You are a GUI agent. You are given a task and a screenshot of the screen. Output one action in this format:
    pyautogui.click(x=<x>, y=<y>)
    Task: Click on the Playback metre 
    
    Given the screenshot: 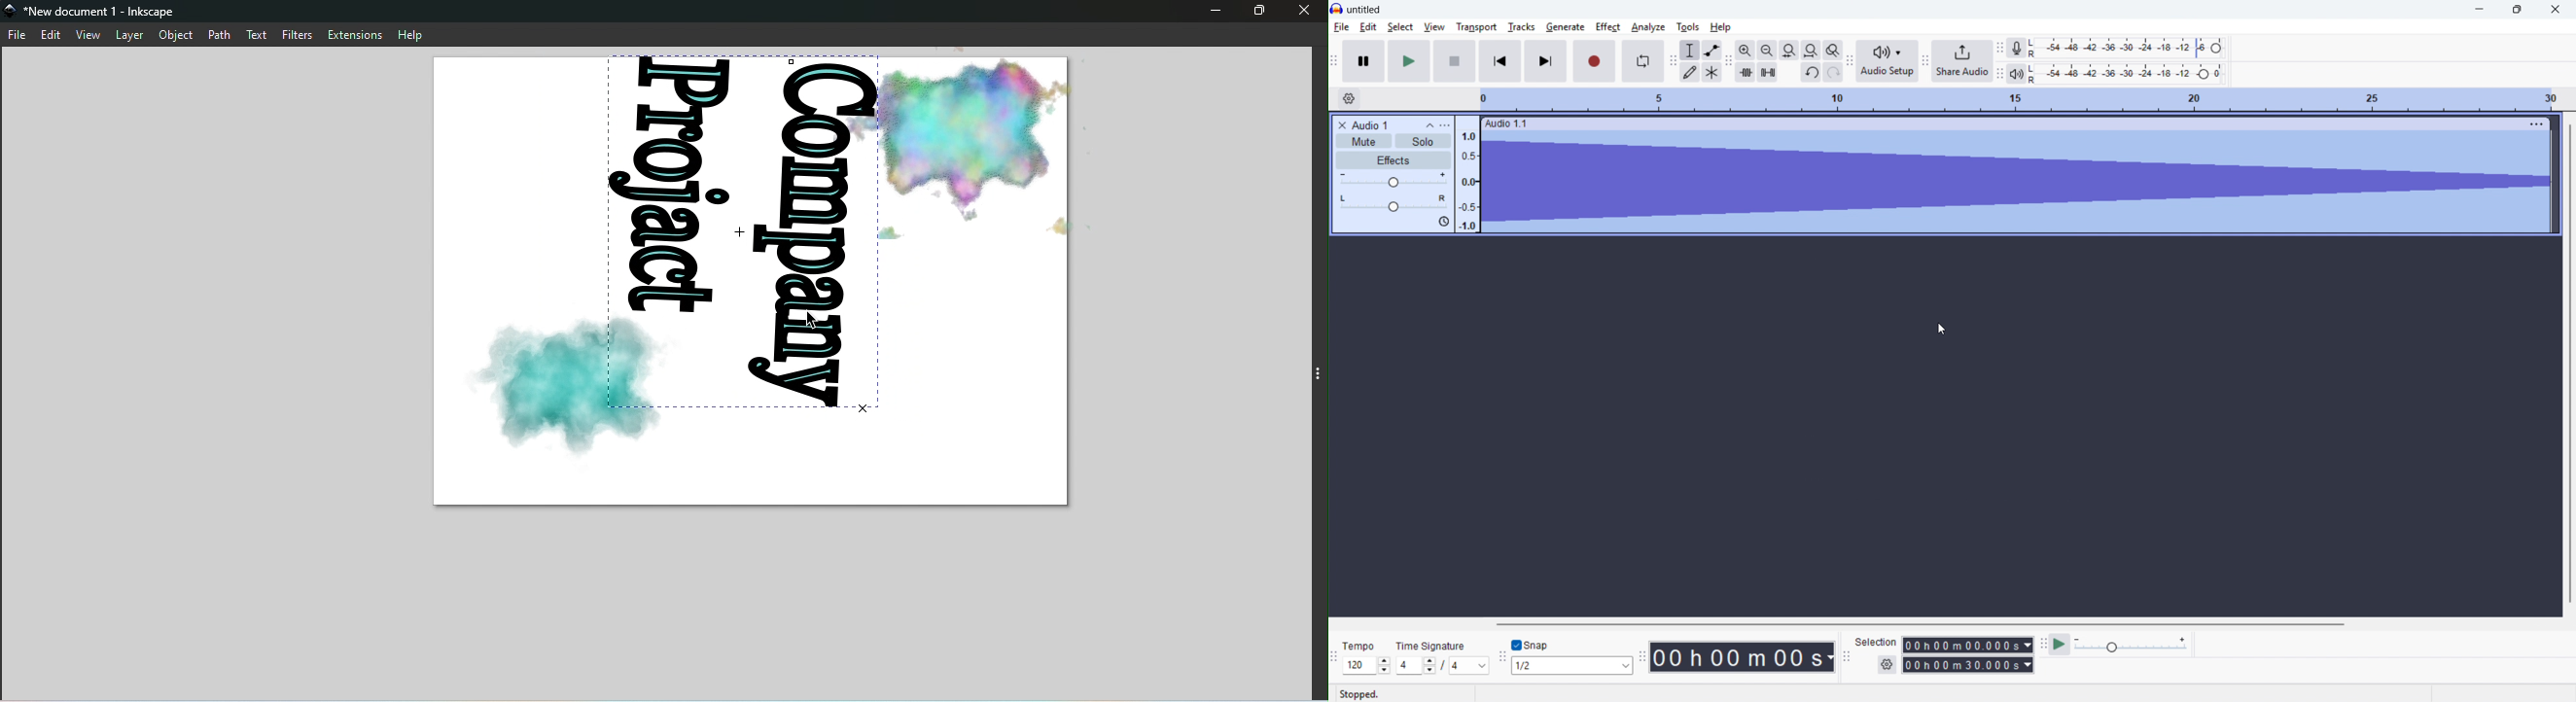 What is the action you would take?
    pyautogui.click(x=2017, y=73)
    